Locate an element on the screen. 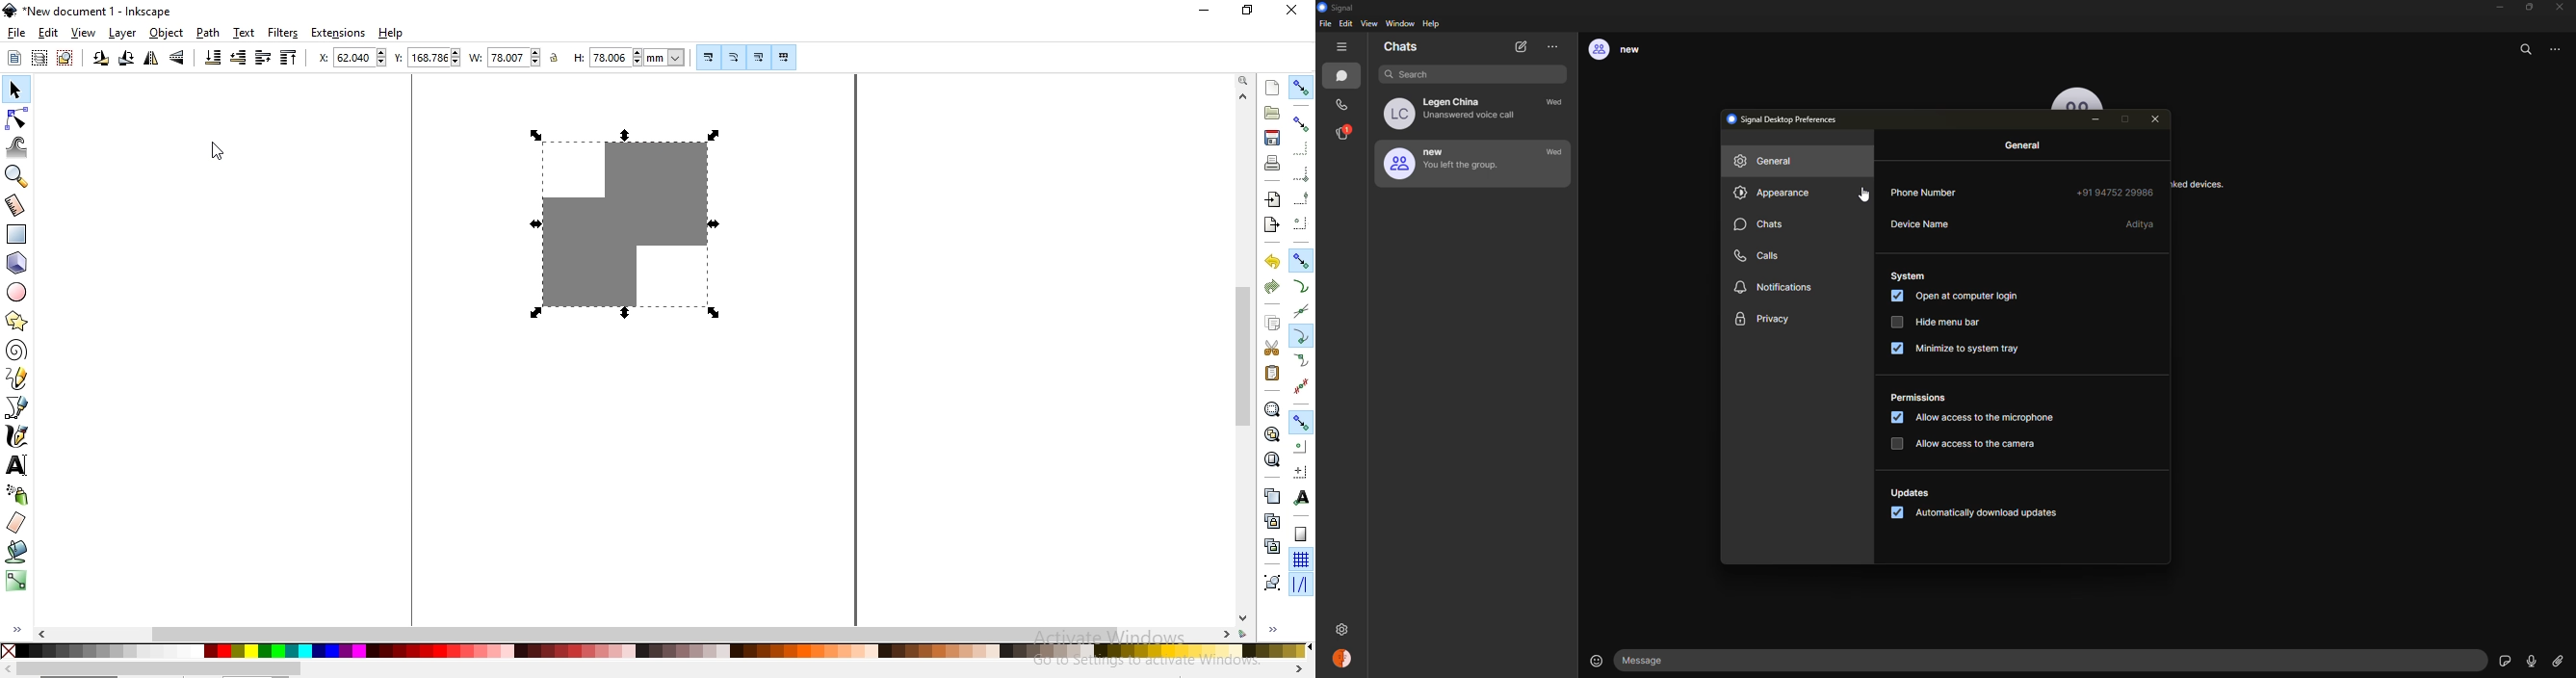 This screenshot has height=700, width=2576. general is located at coordinates (1769, 163).